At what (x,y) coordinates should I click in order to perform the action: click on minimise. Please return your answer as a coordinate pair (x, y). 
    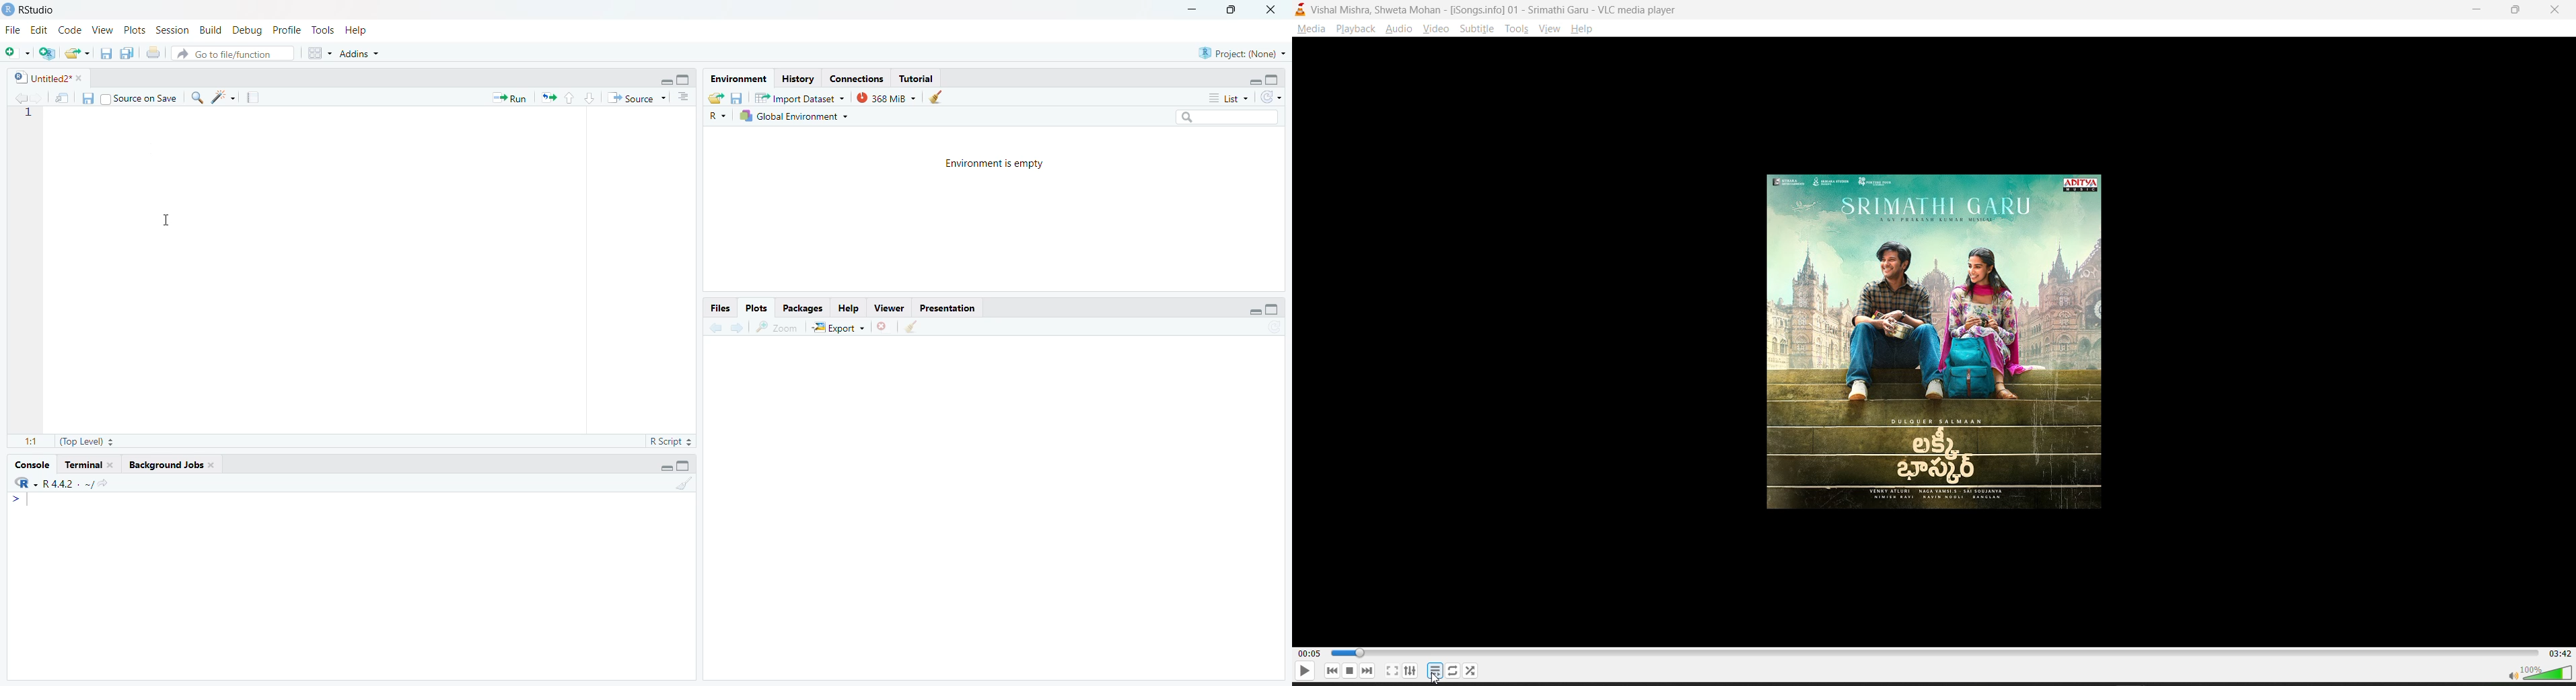
    Looking at the image, I should click on (1255, 311).